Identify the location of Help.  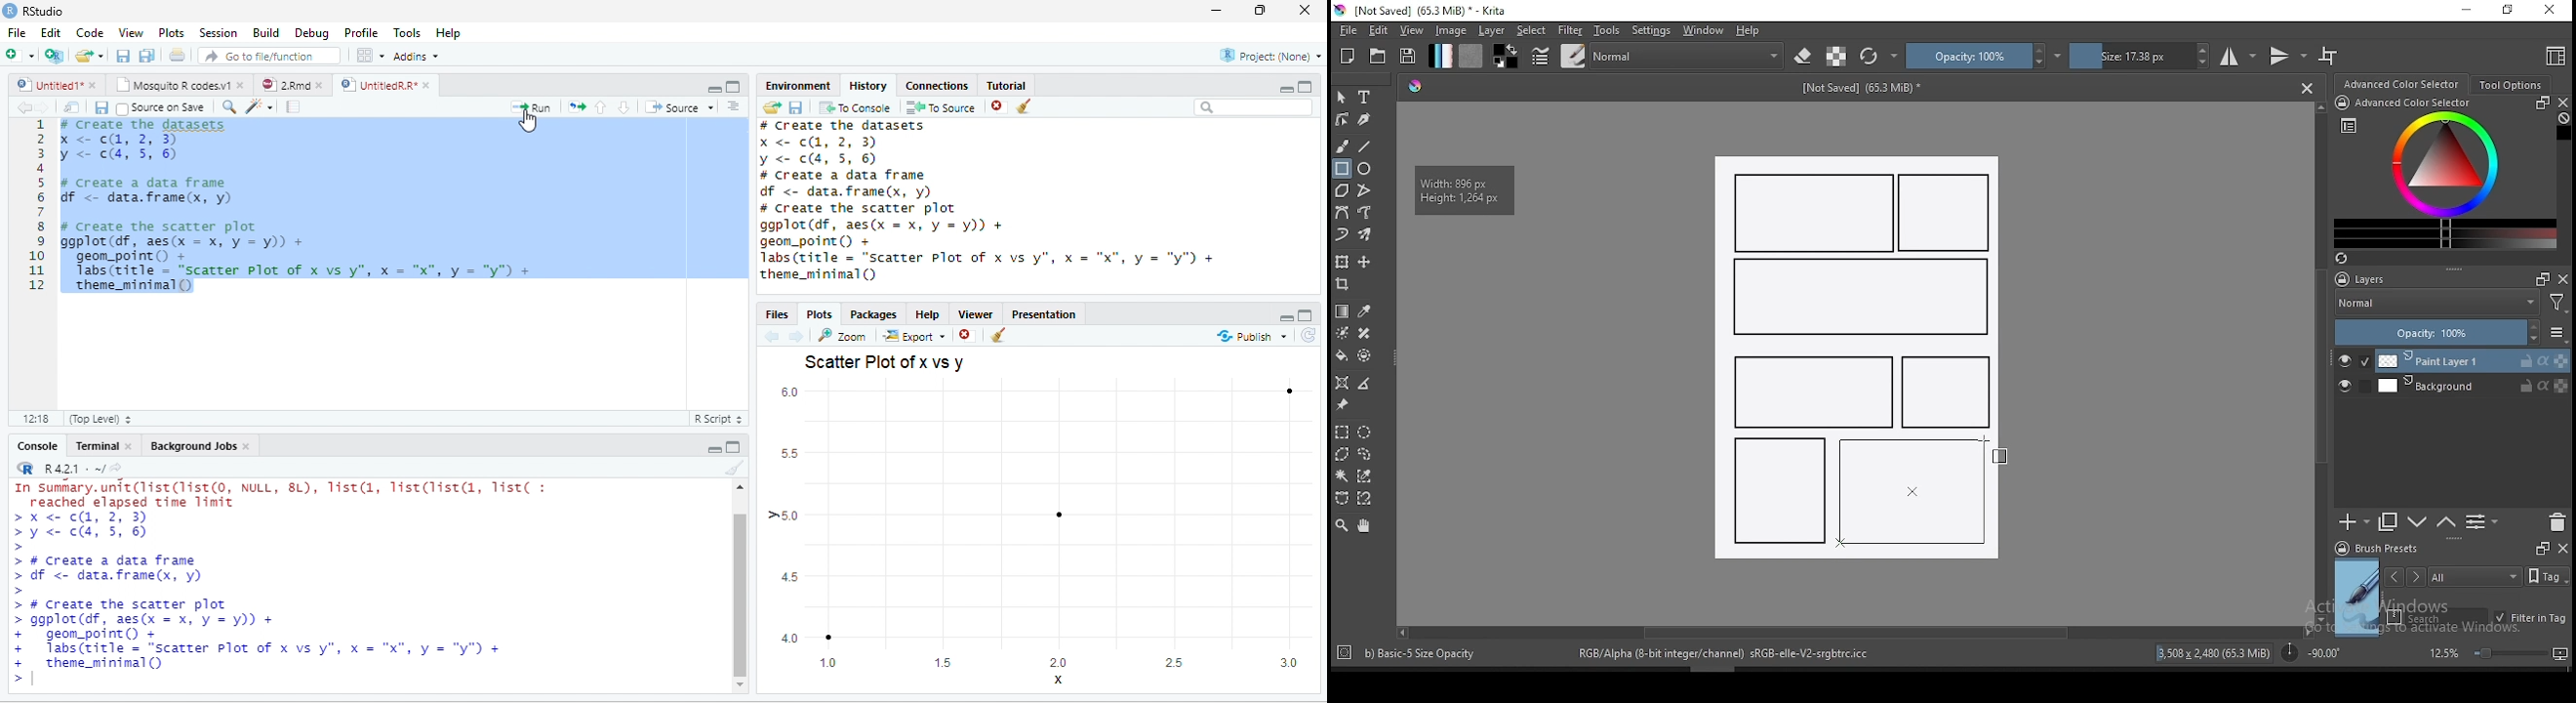
(927, 314).